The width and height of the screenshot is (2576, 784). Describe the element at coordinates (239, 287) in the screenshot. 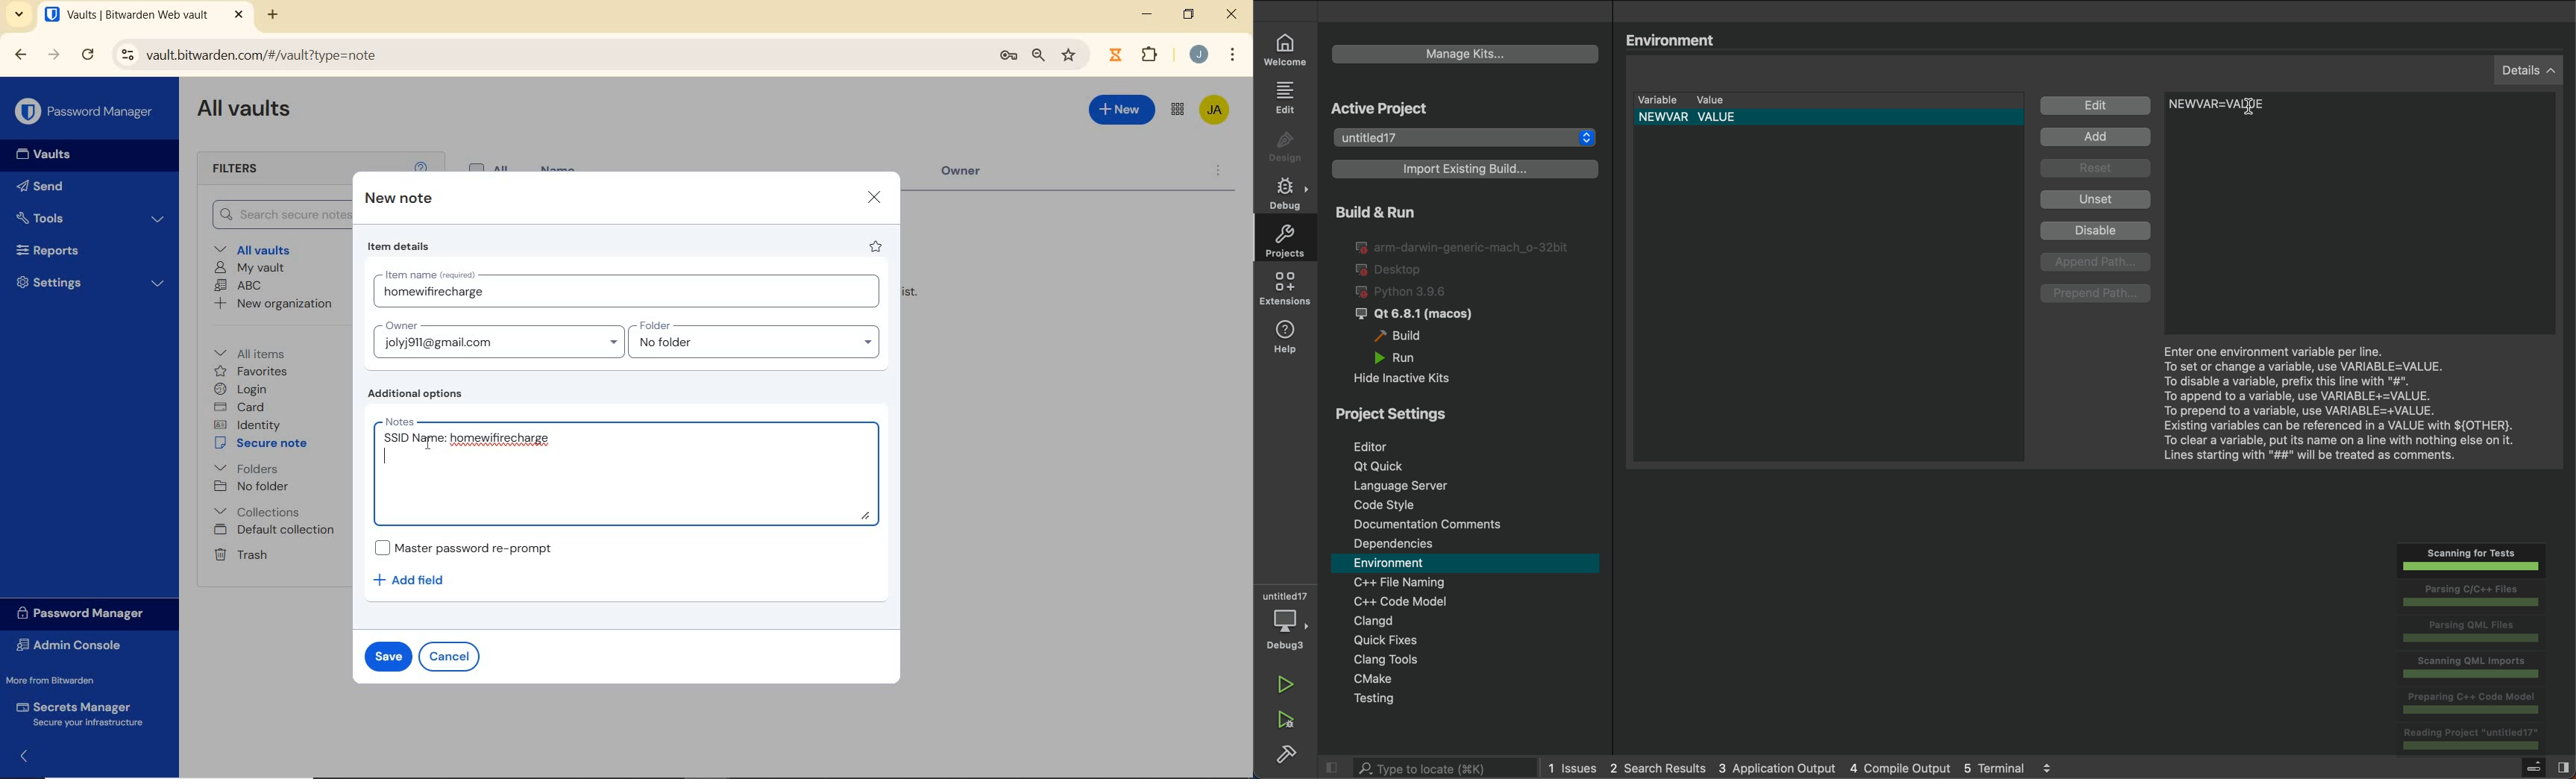

I see `ABC` at that location.